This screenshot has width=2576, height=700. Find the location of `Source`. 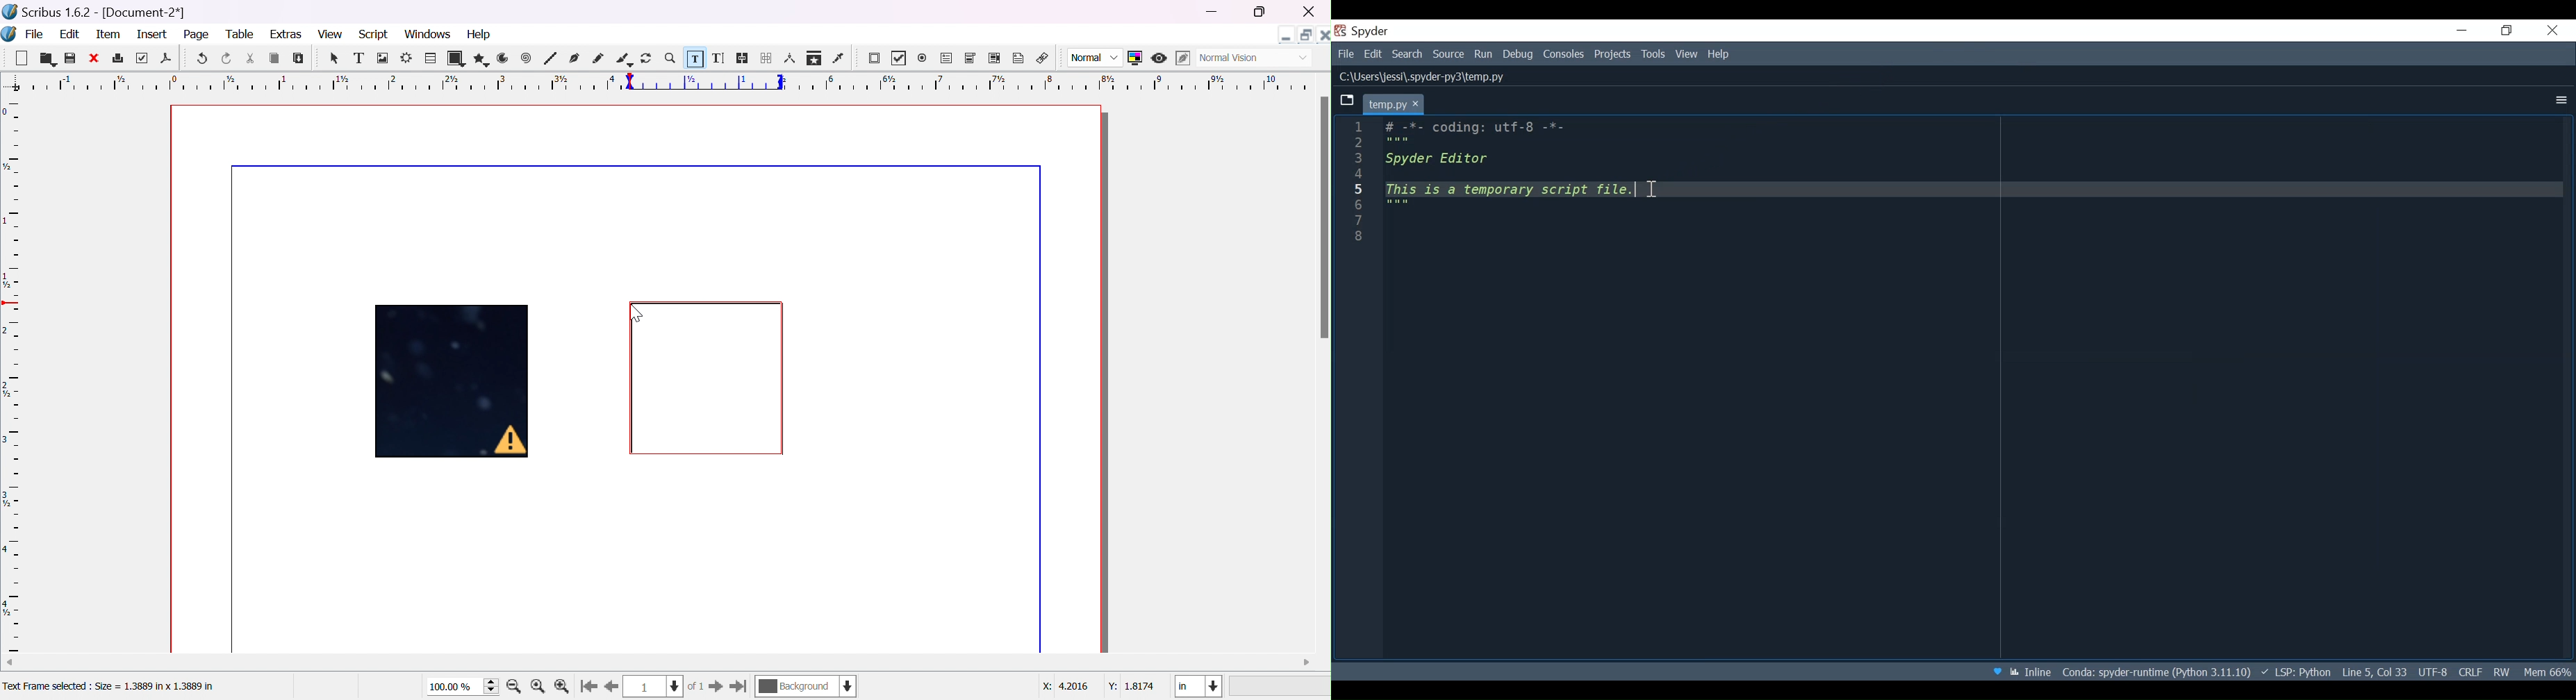

Source is located at coordinates (1449, 54).